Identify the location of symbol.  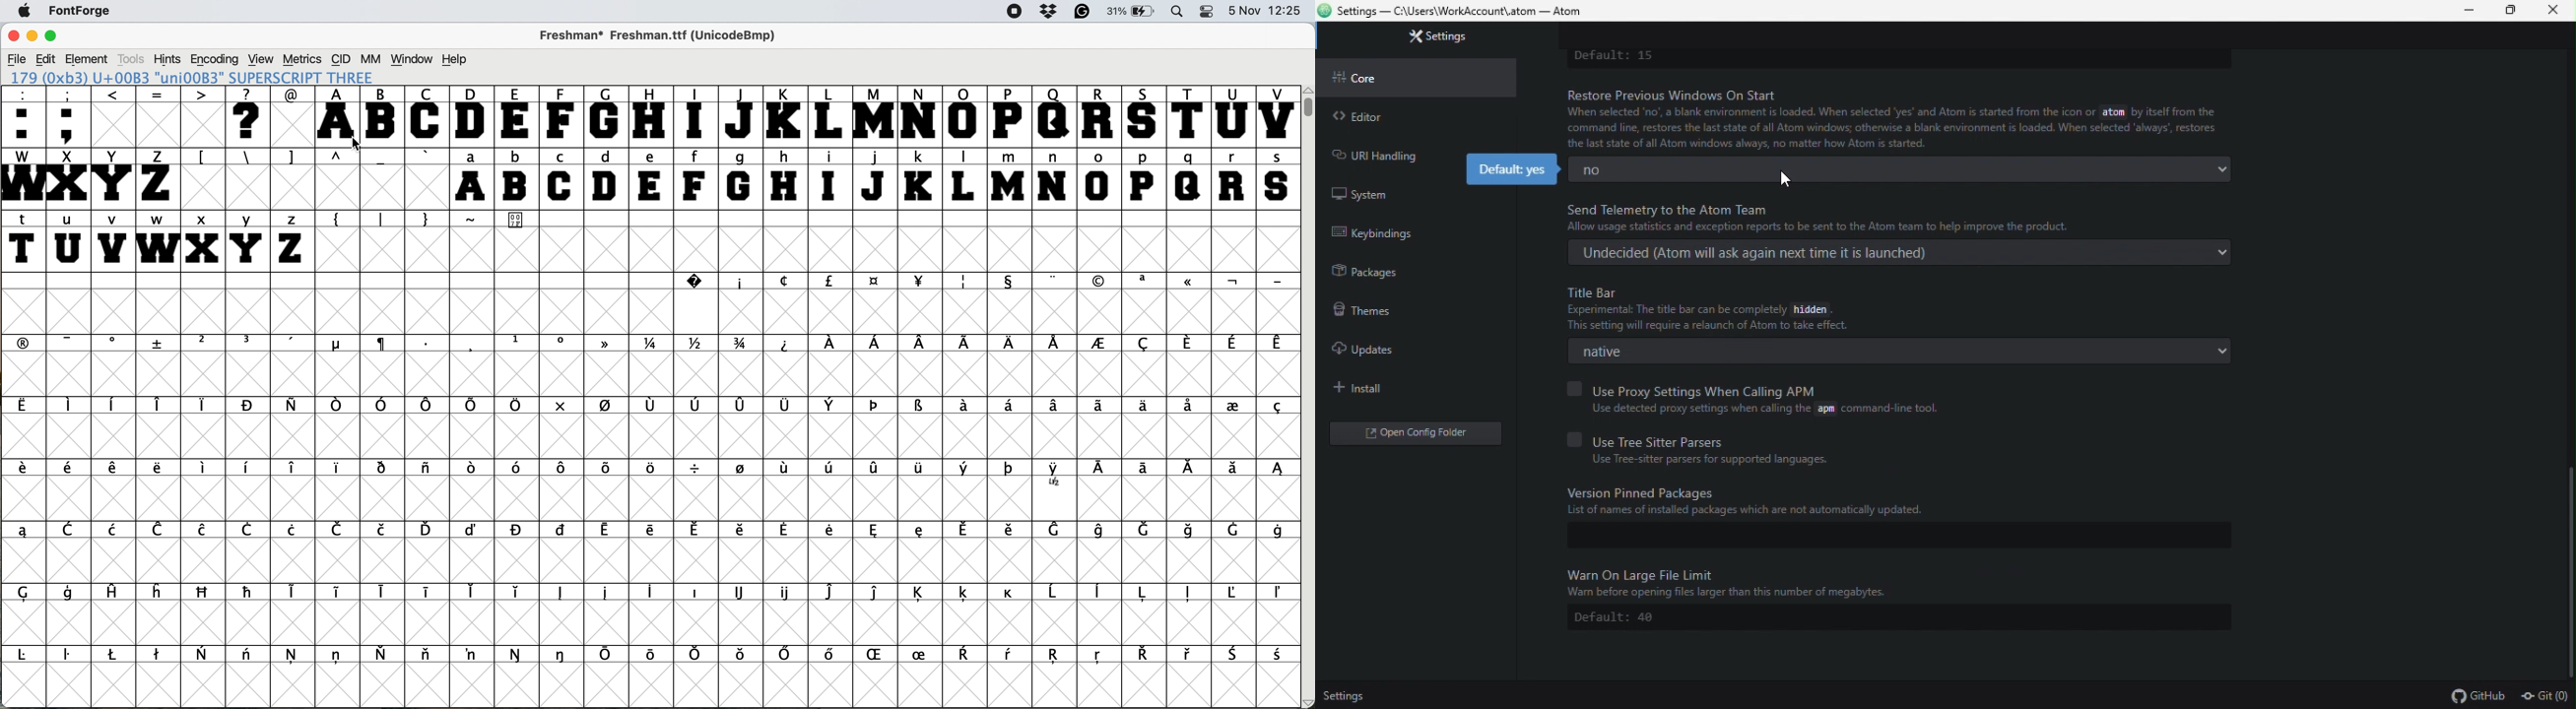
(204, 592).